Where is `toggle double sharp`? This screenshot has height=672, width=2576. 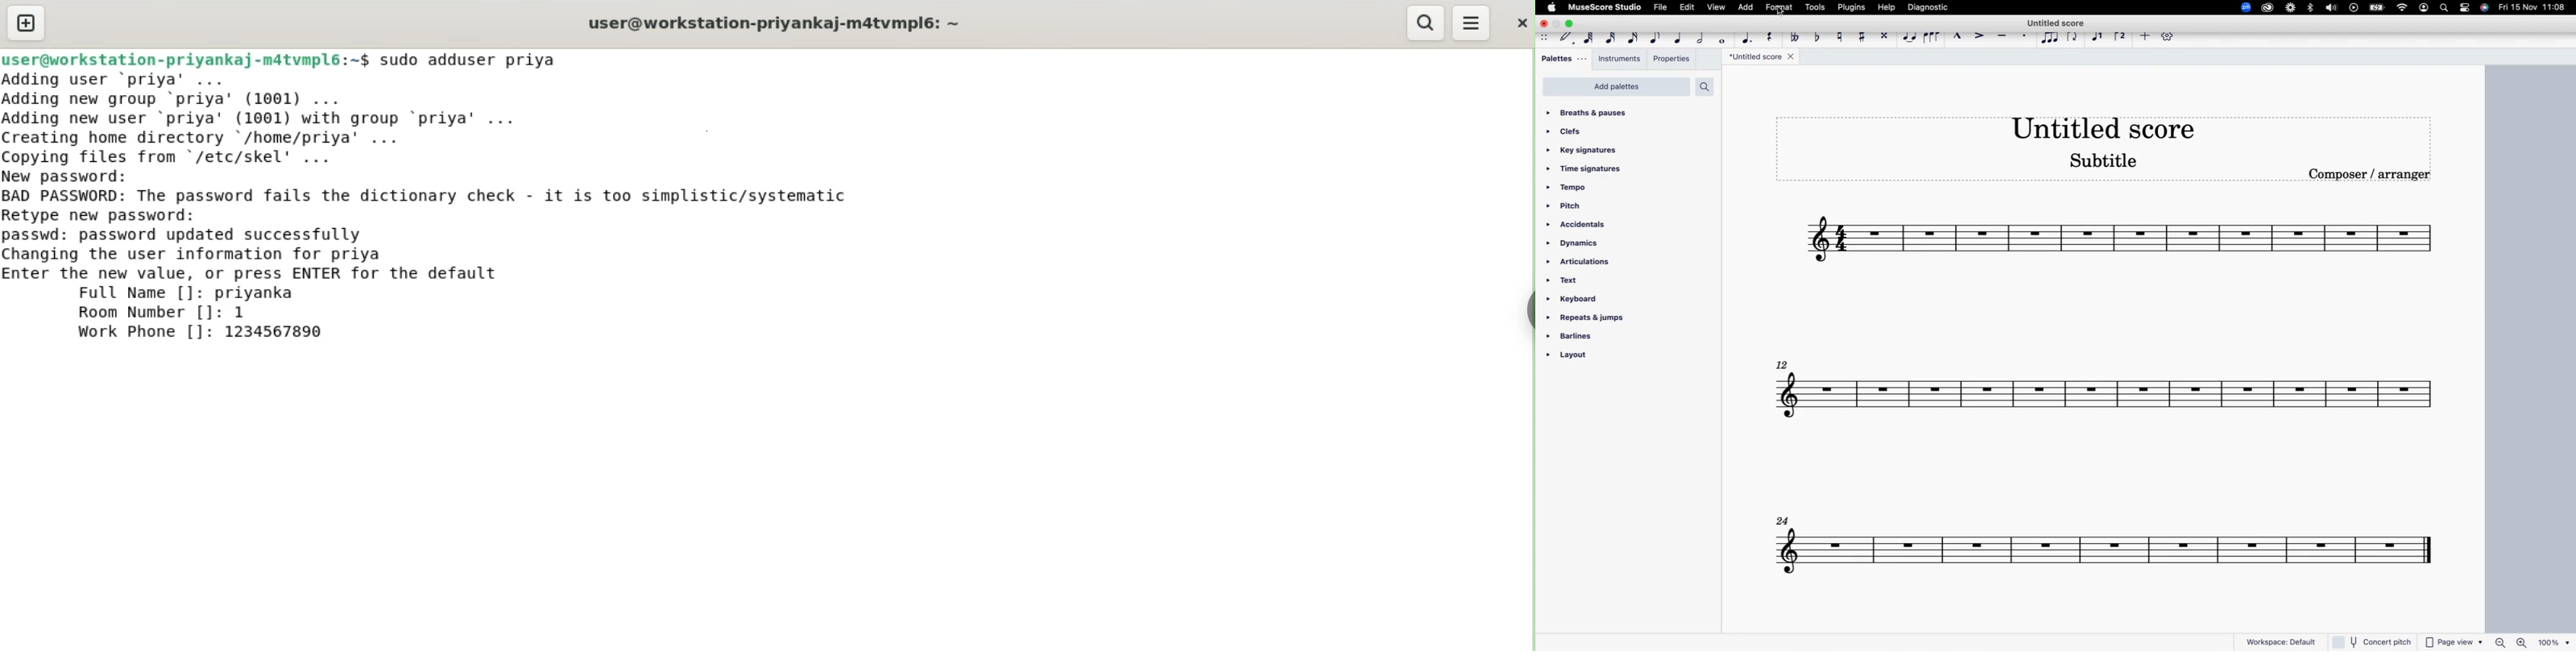 toggle double sharp is located at coordinates (1884, 37).